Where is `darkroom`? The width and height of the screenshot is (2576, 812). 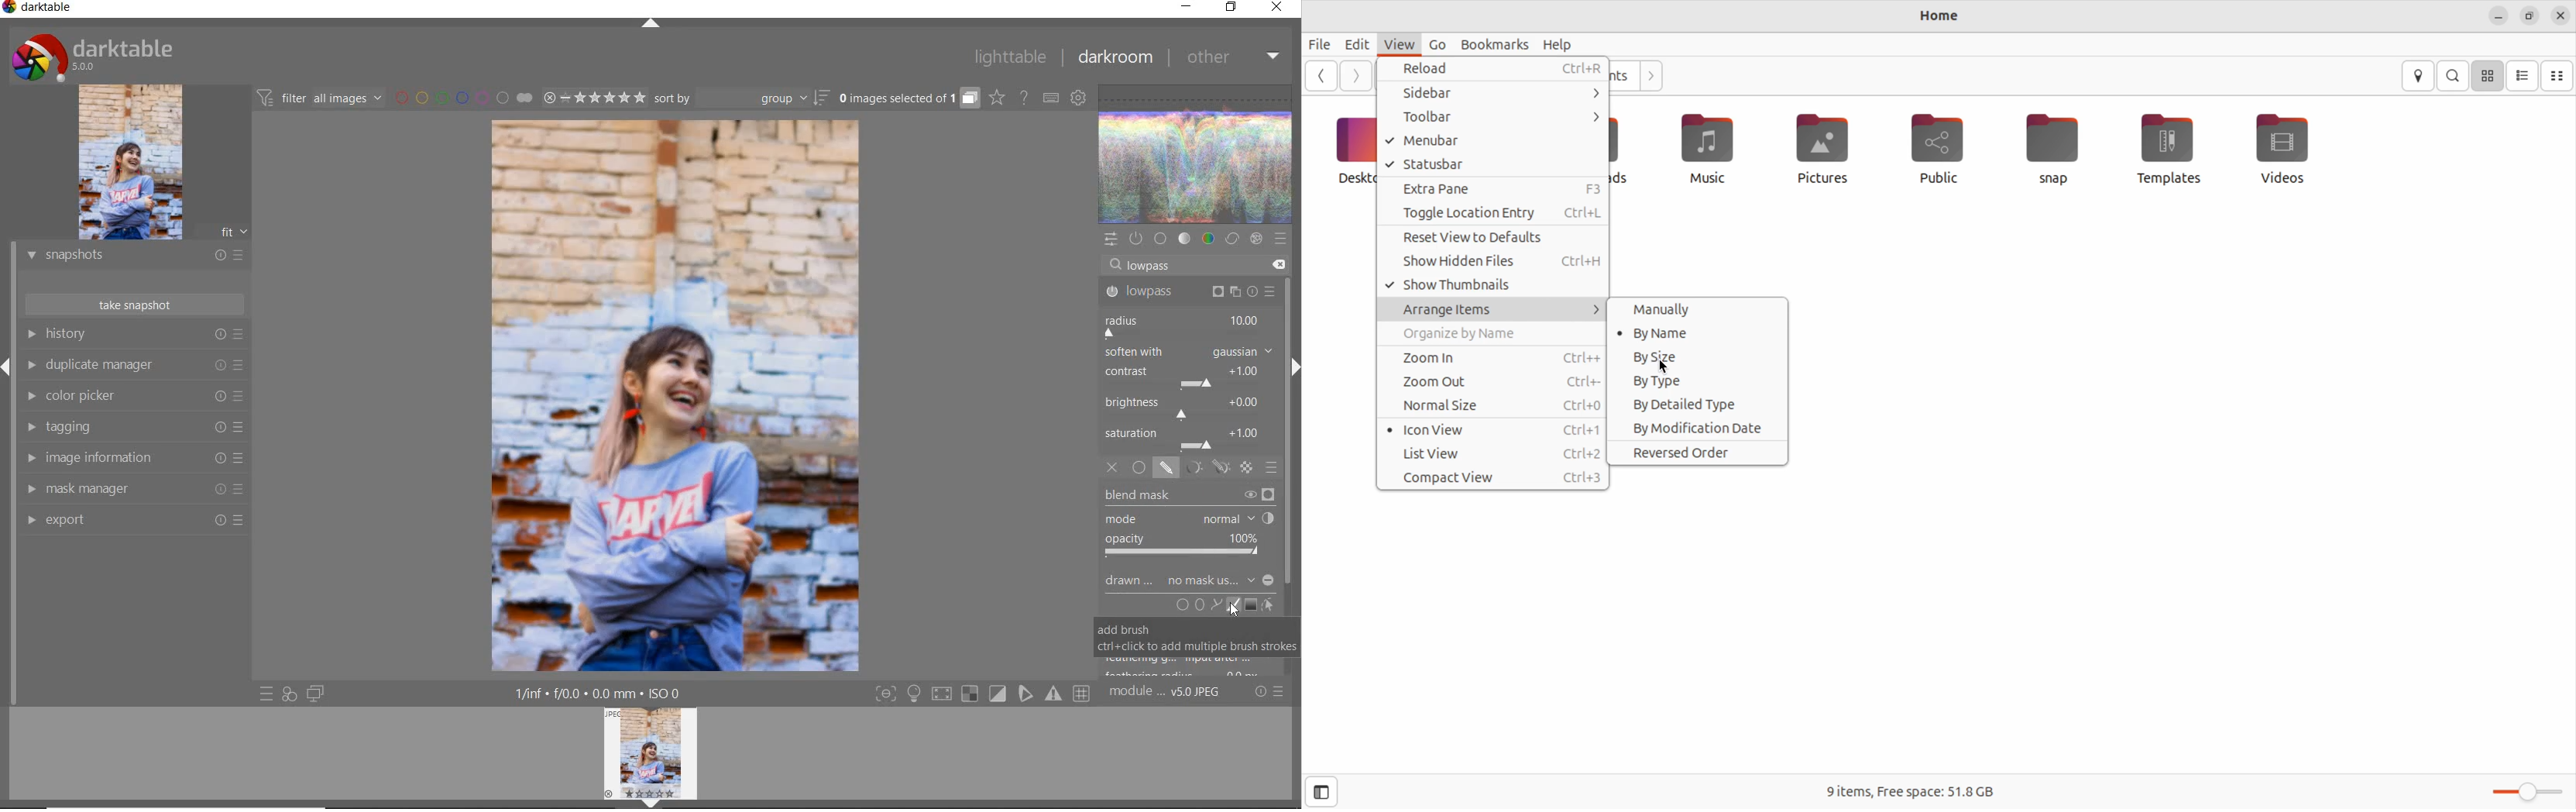 darkroom is located at coordinates (1115, 58).